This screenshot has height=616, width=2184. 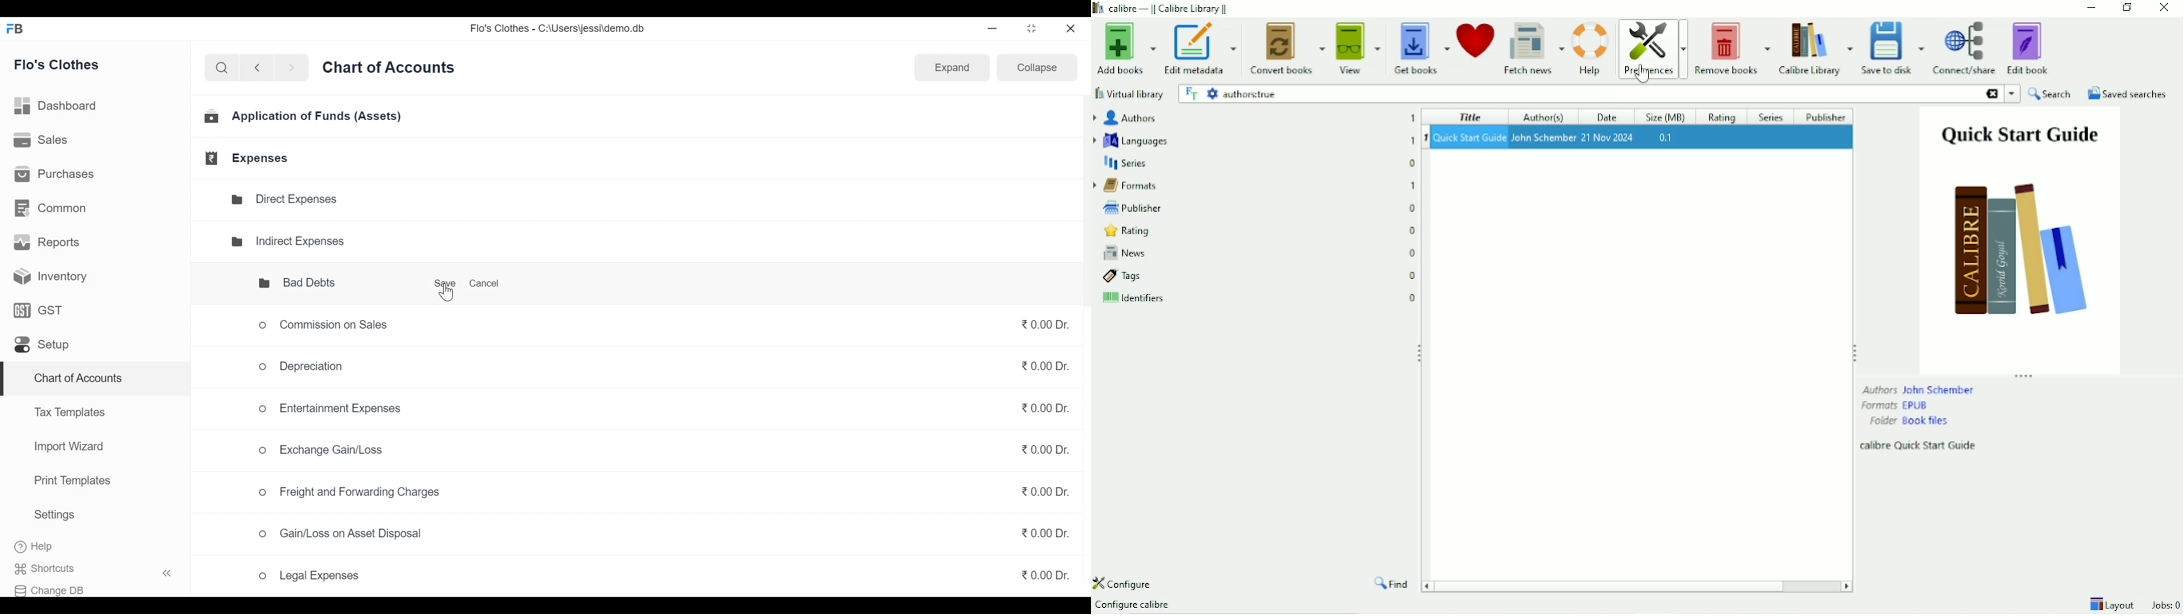 What do you see at coordinates (304, 285) in the screenshot?
I see `Bad Debts` at bounding box center [304, 285].